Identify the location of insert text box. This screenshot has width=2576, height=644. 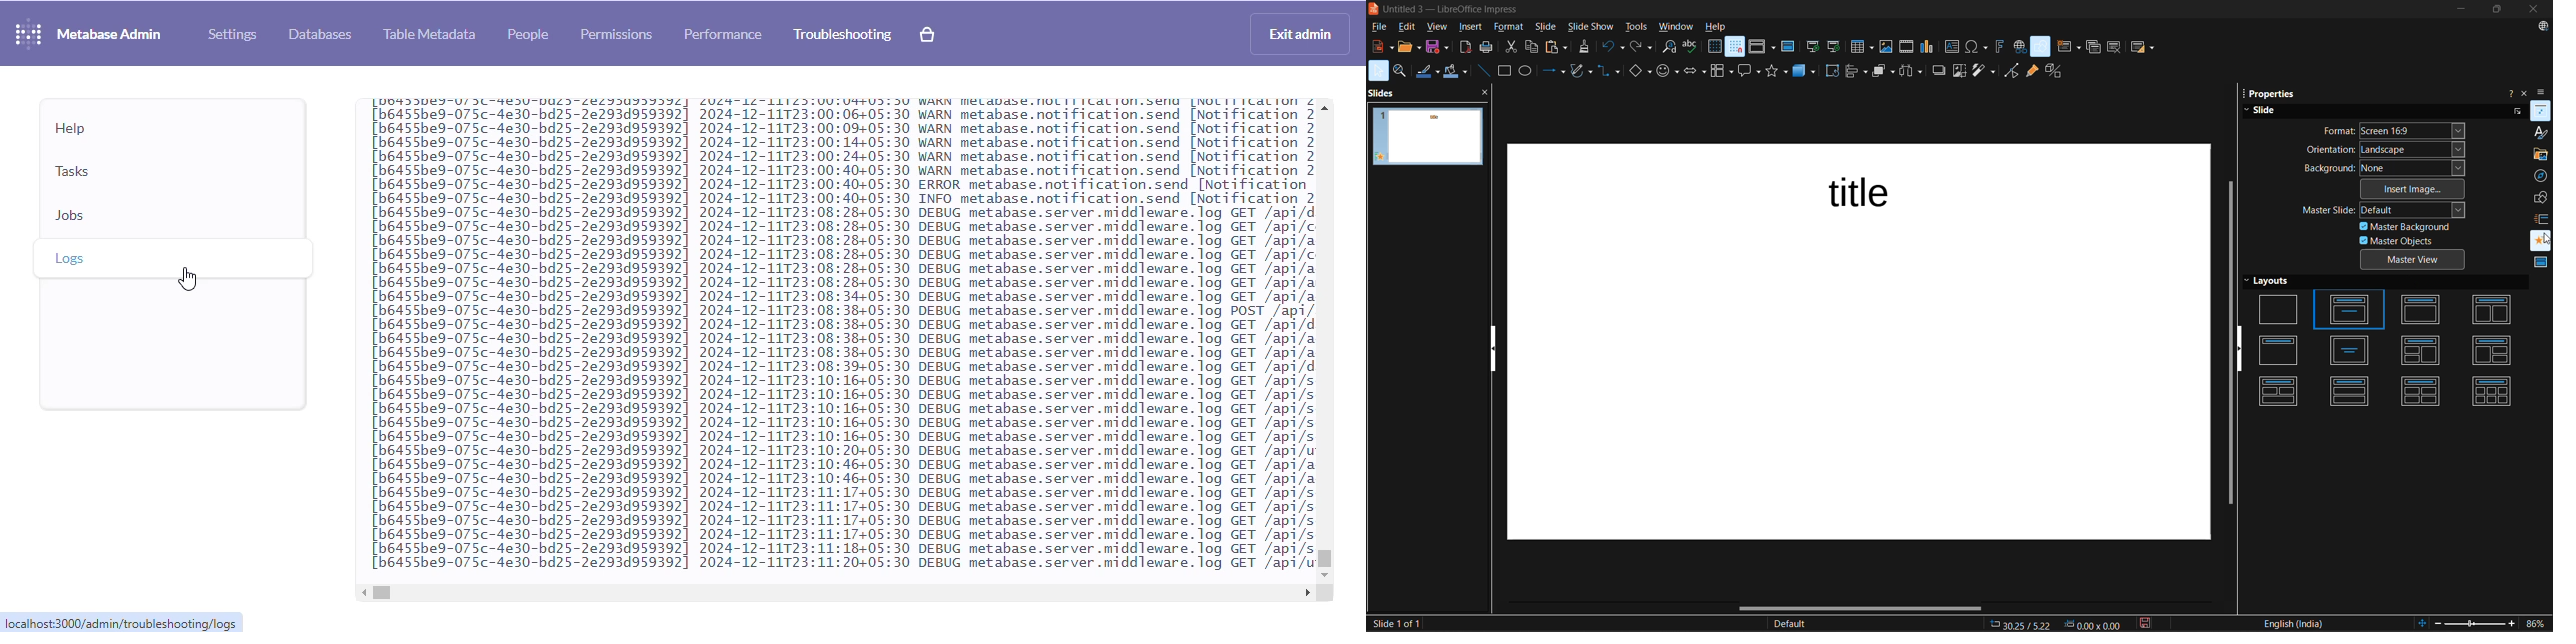
(1950, 47).